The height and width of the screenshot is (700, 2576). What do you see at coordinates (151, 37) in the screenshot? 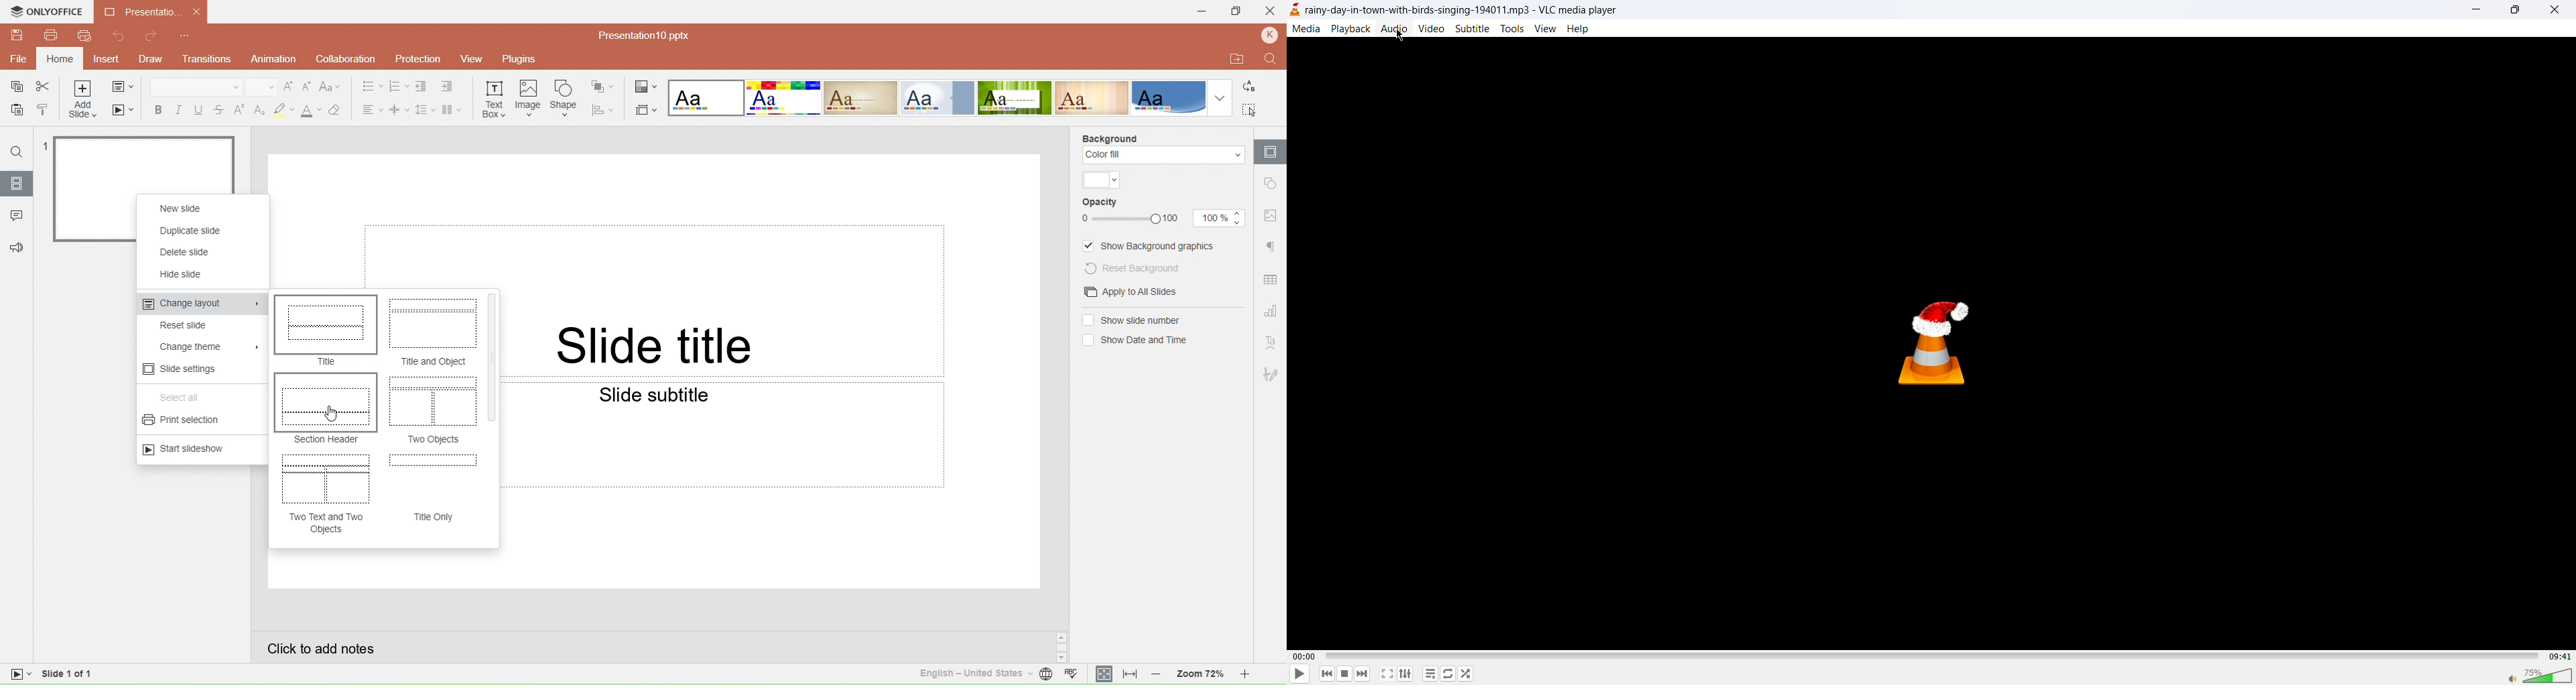
I see `Redo` at bounding box center [151, 37].